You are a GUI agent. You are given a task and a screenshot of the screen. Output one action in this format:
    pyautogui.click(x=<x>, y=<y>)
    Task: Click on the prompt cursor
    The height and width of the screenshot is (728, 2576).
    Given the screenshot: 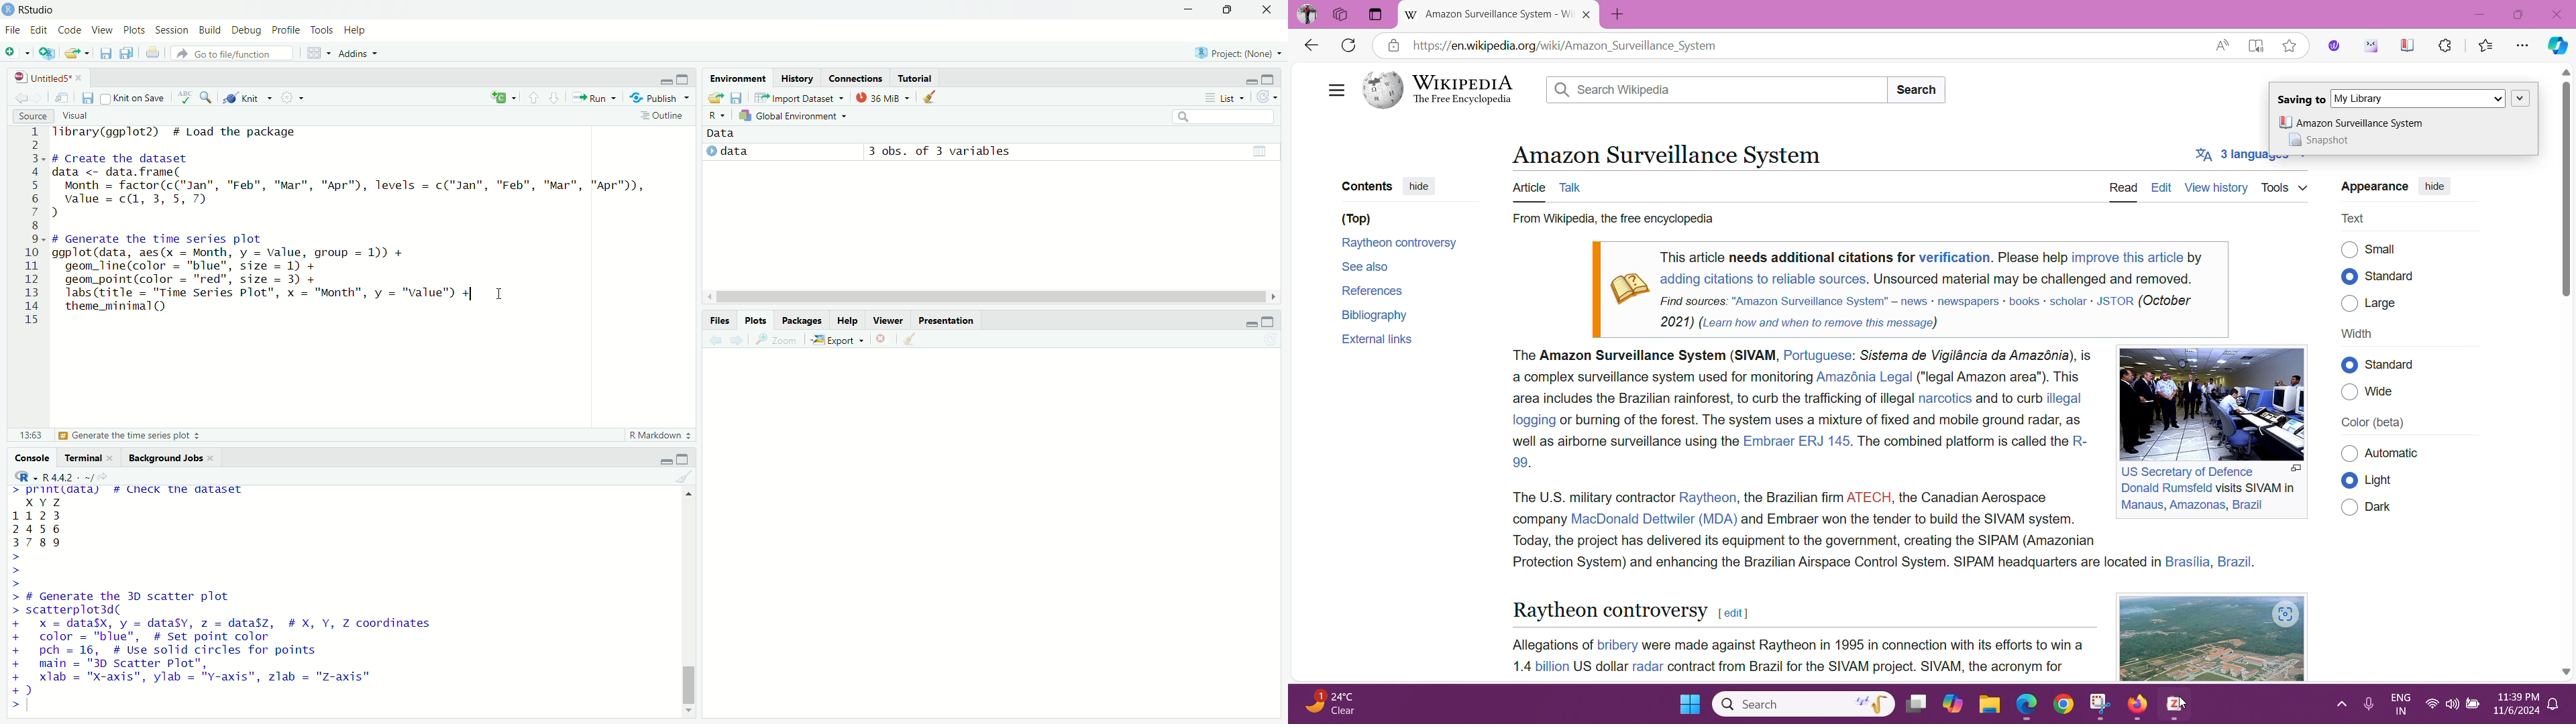 What is the action you would take?
    pyautogui.click(x=9, y=705)
    